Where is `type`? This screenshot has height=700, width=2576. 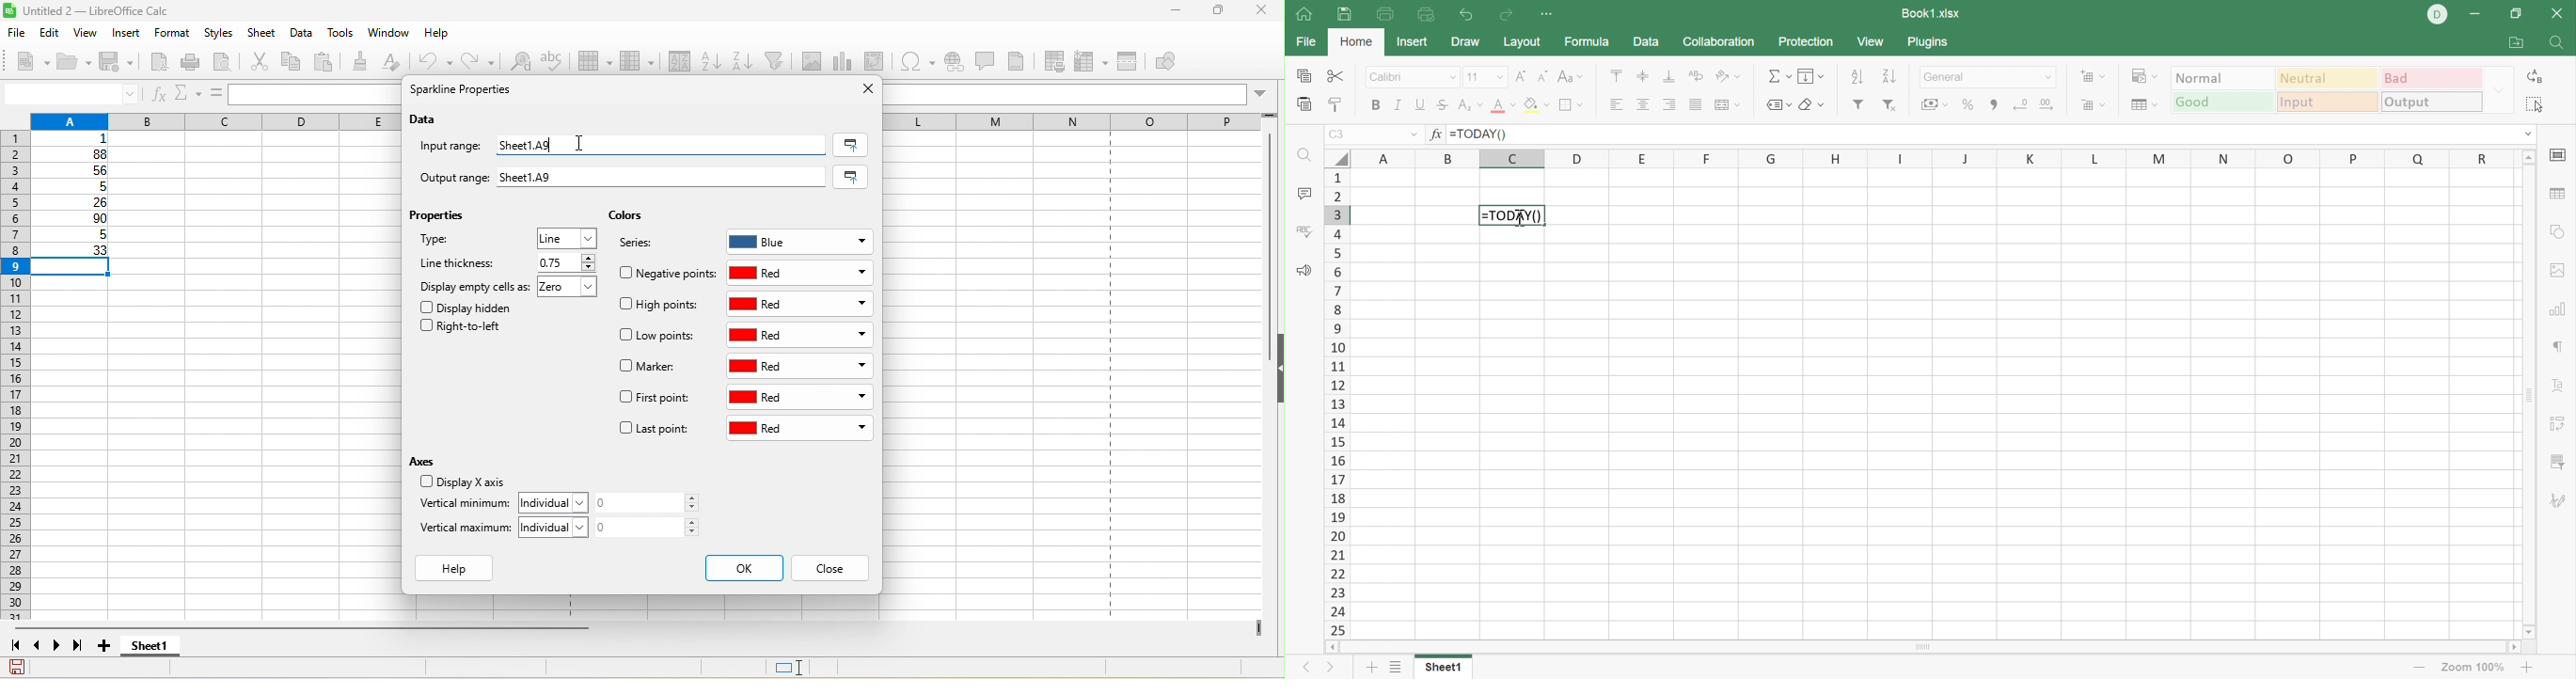
type is located at coordinates (457, 243).